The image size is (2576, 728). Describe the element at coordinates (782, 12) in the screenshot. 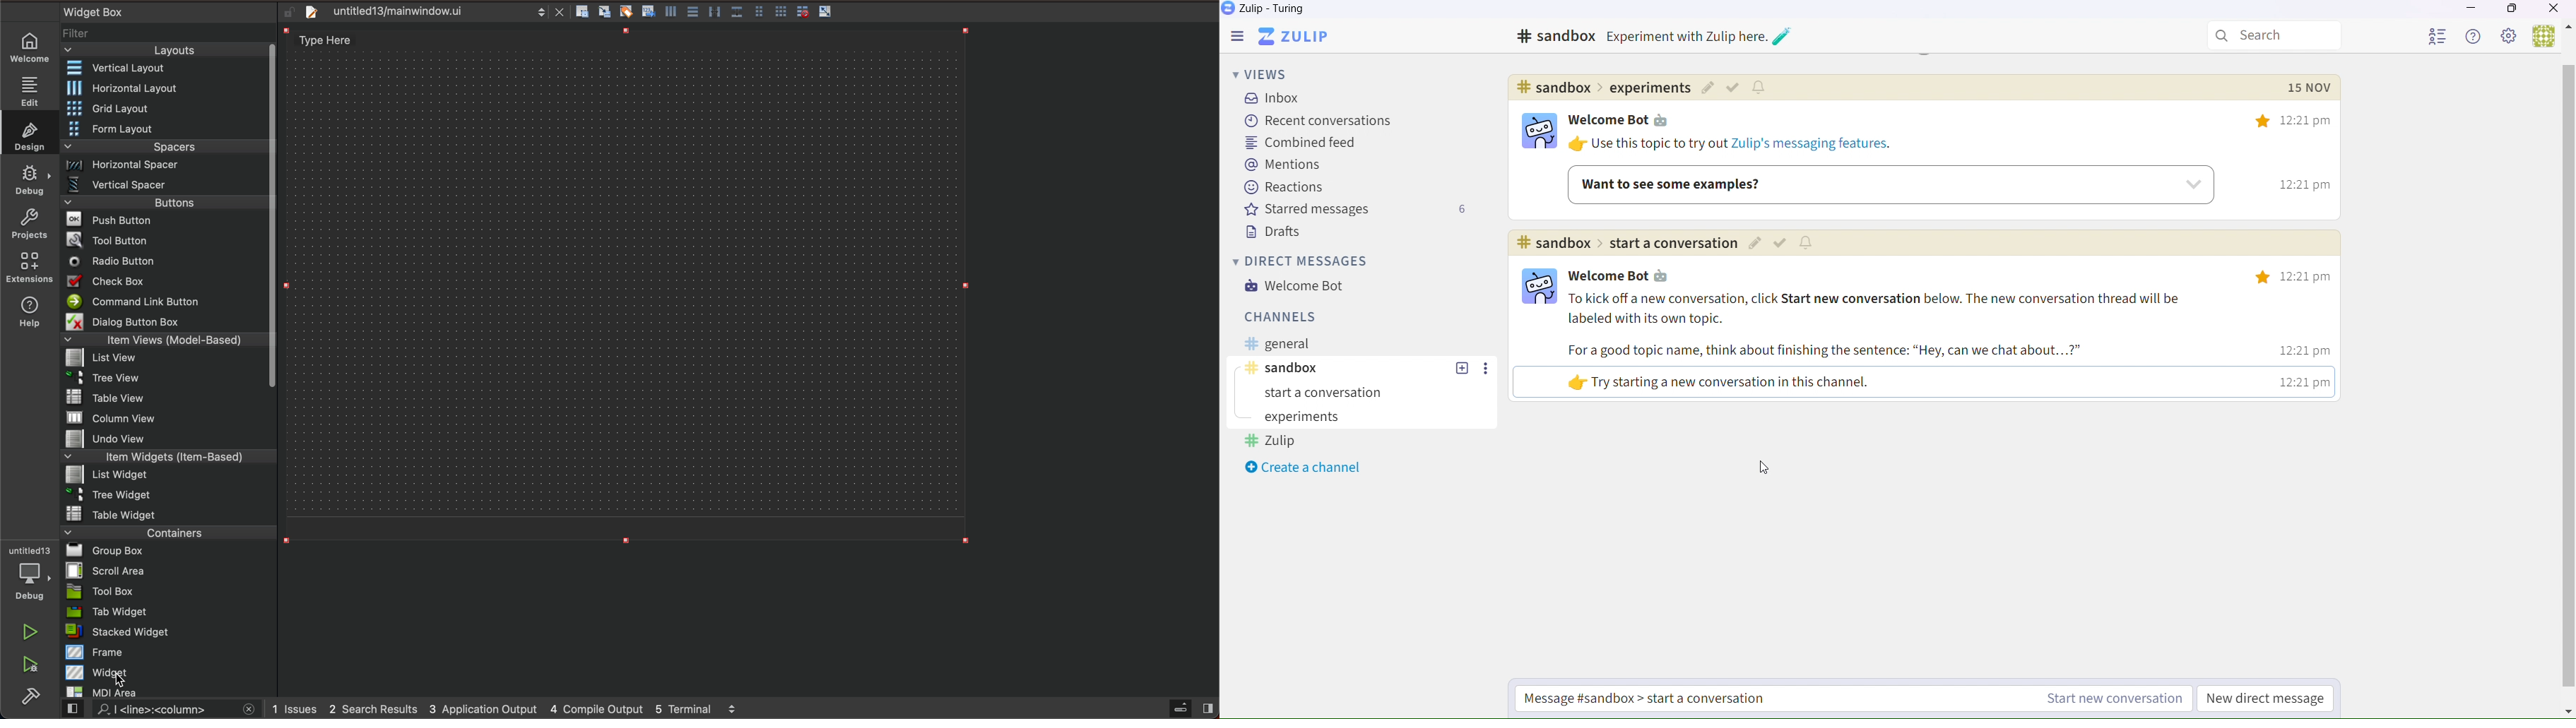

I see `` at that location.